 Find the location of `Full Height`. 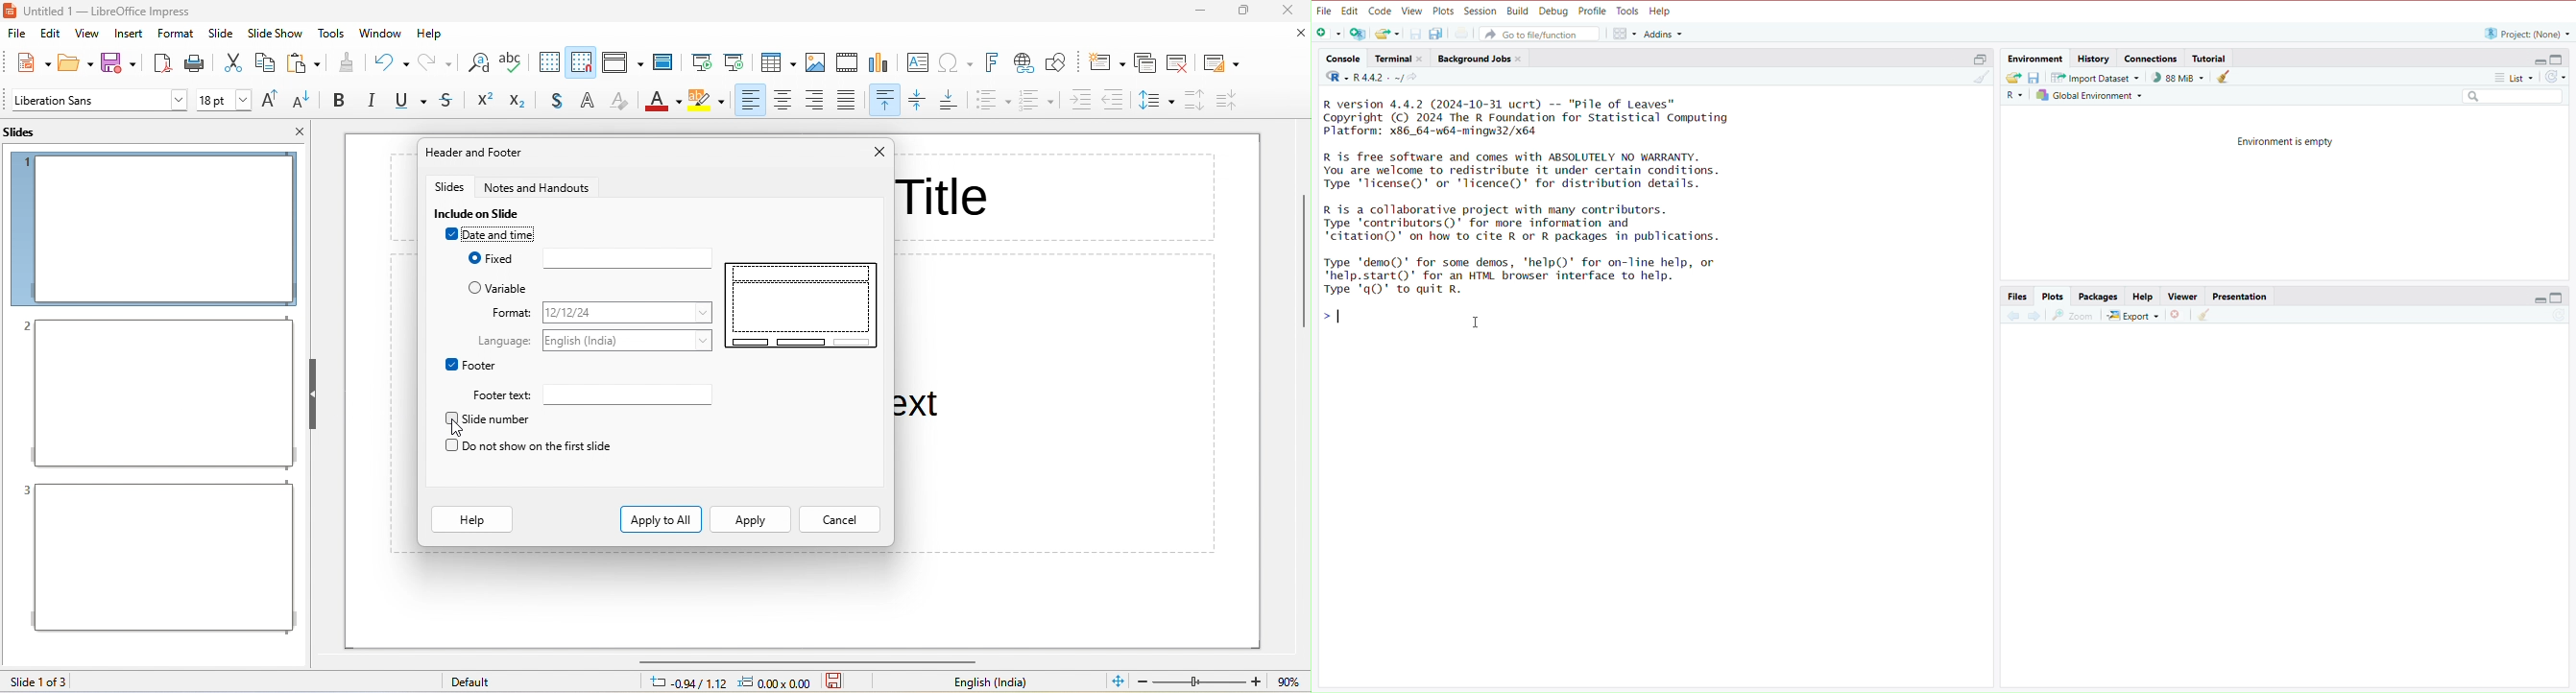

Full Height is located at coordinates (2559, 296).